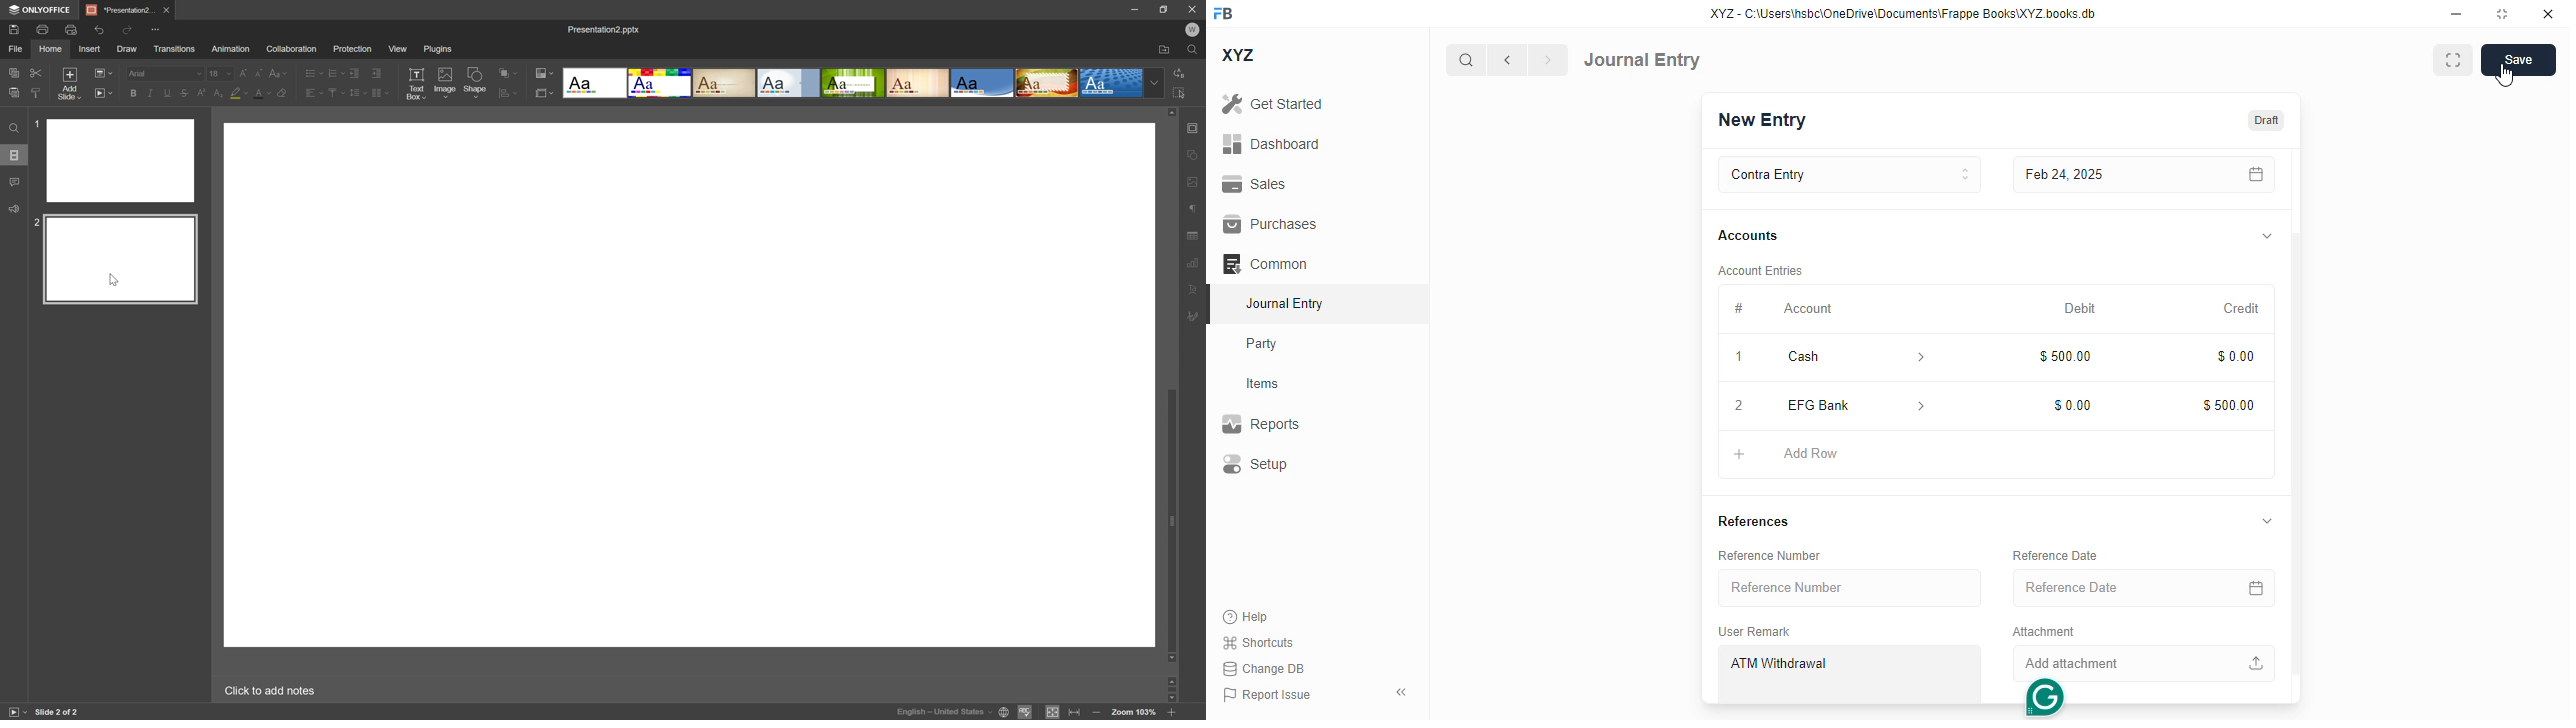 This screenshot has height=728, width=2576. I want to click on Plugins, so click(439, 49).